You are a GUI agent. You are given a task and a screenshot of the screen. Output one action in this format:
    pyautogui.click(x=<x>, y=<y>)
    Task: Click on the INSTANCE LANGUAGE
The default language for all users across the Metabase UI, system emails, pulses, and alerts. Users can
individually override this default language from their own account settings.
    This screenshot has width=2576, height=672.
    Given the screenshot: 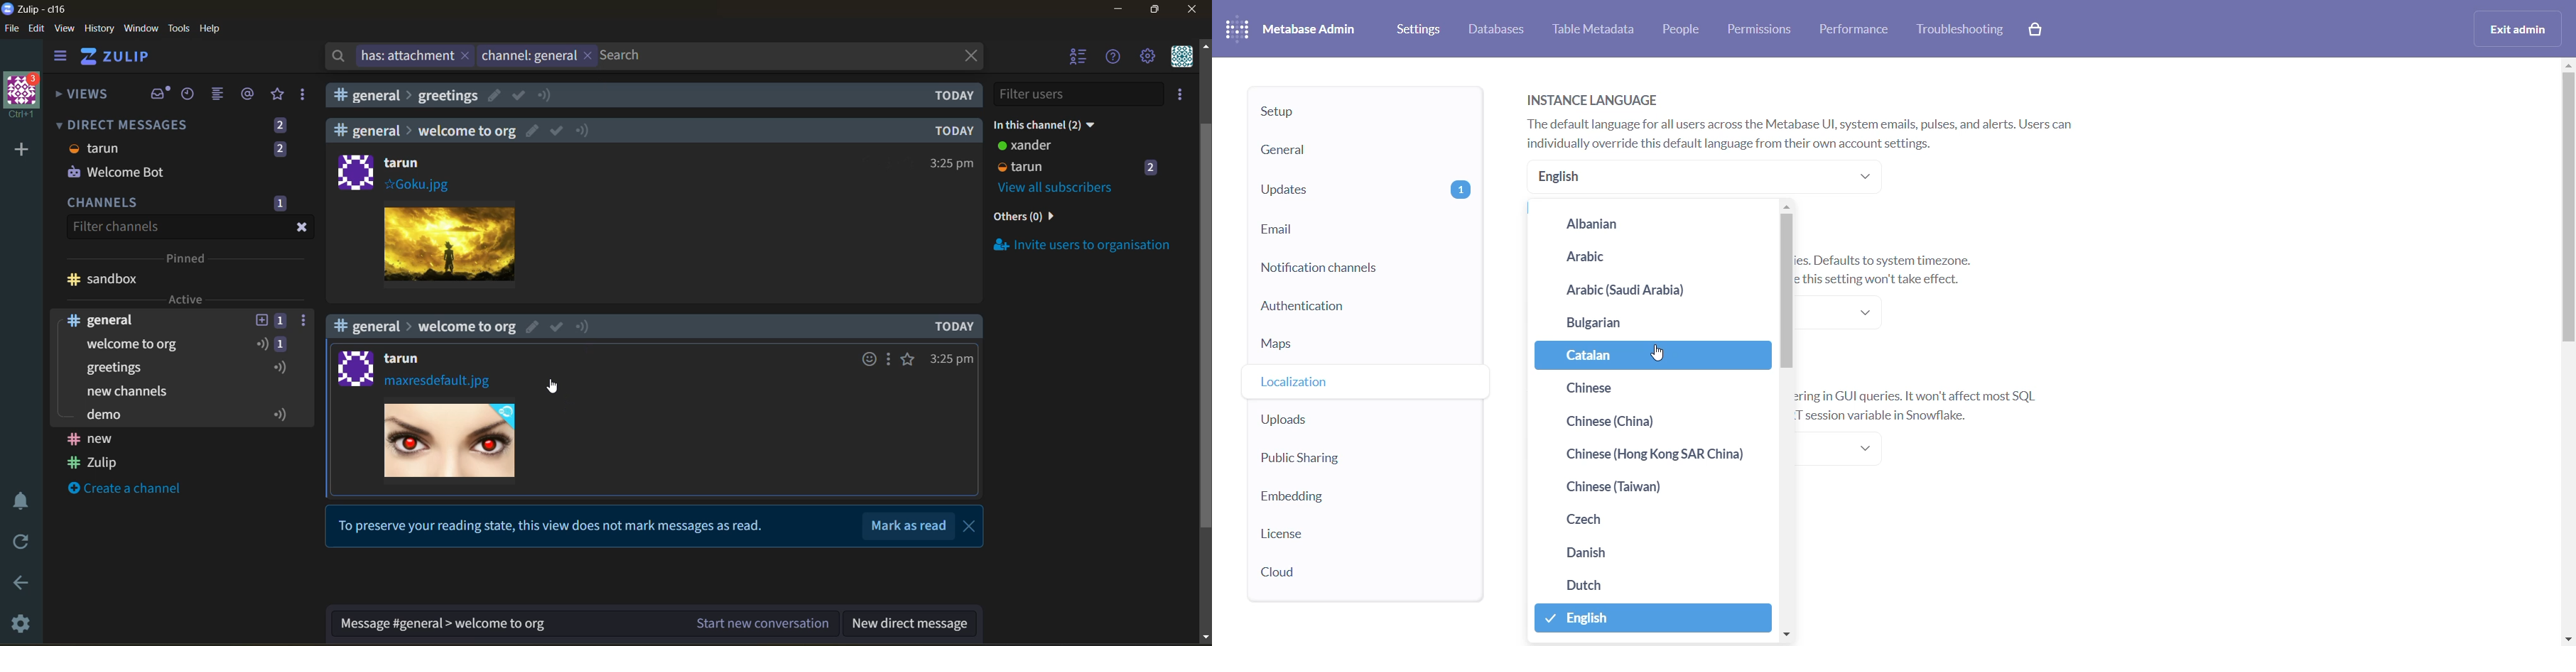 What is the action you would take?
    pyautogui.click(x=1810, y=119)
    